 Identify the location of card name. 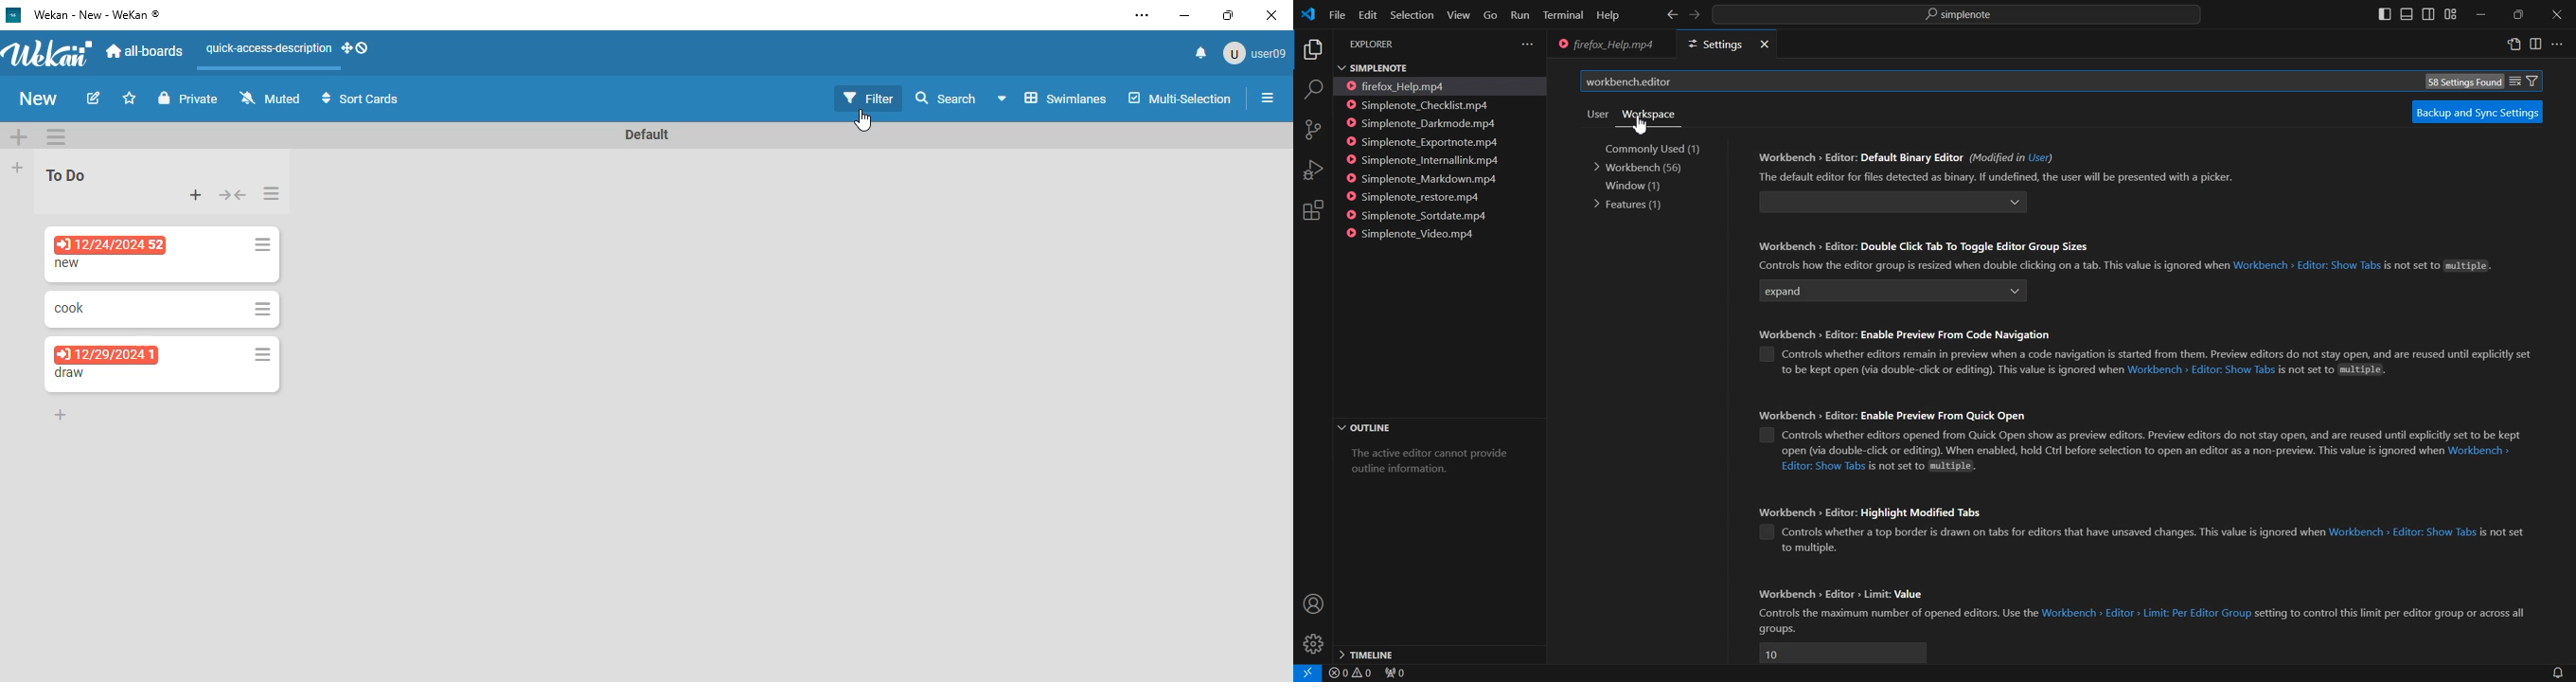
(80, 310).